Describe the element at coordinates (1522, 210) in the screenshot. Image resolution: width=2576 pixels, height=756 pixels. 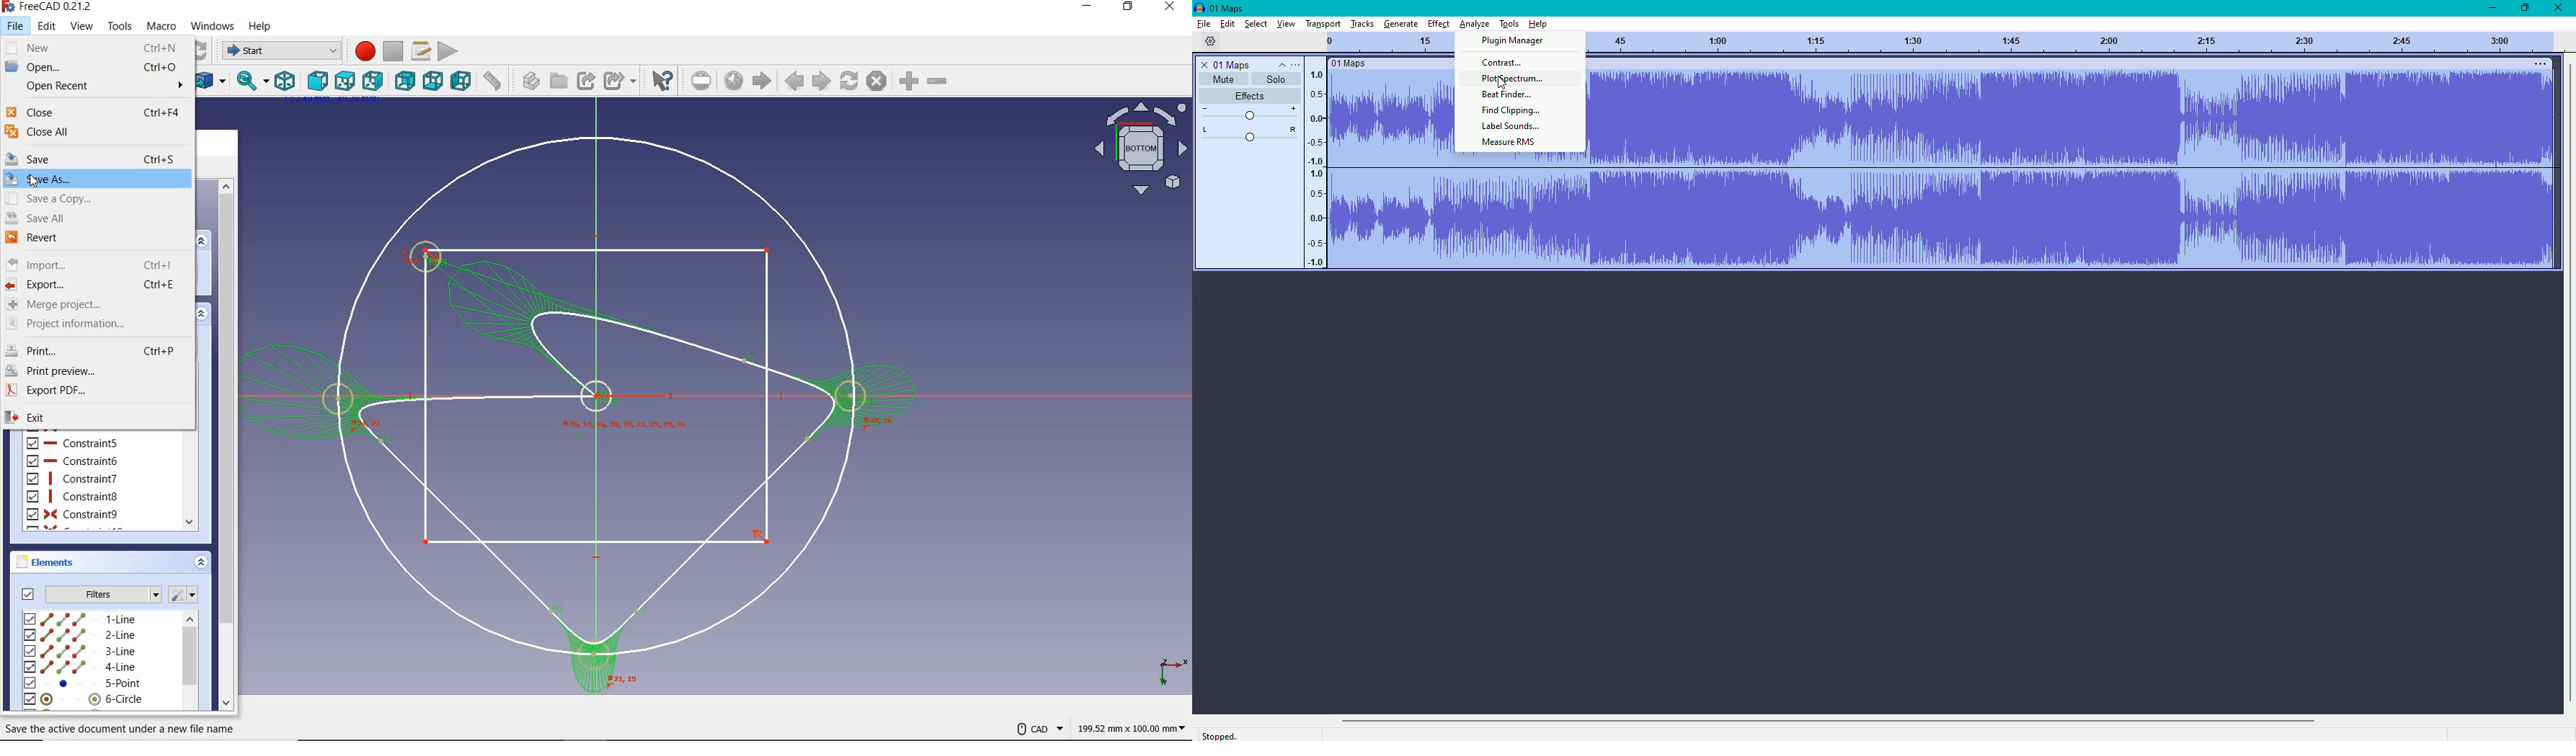
I see `sound track` at that location.